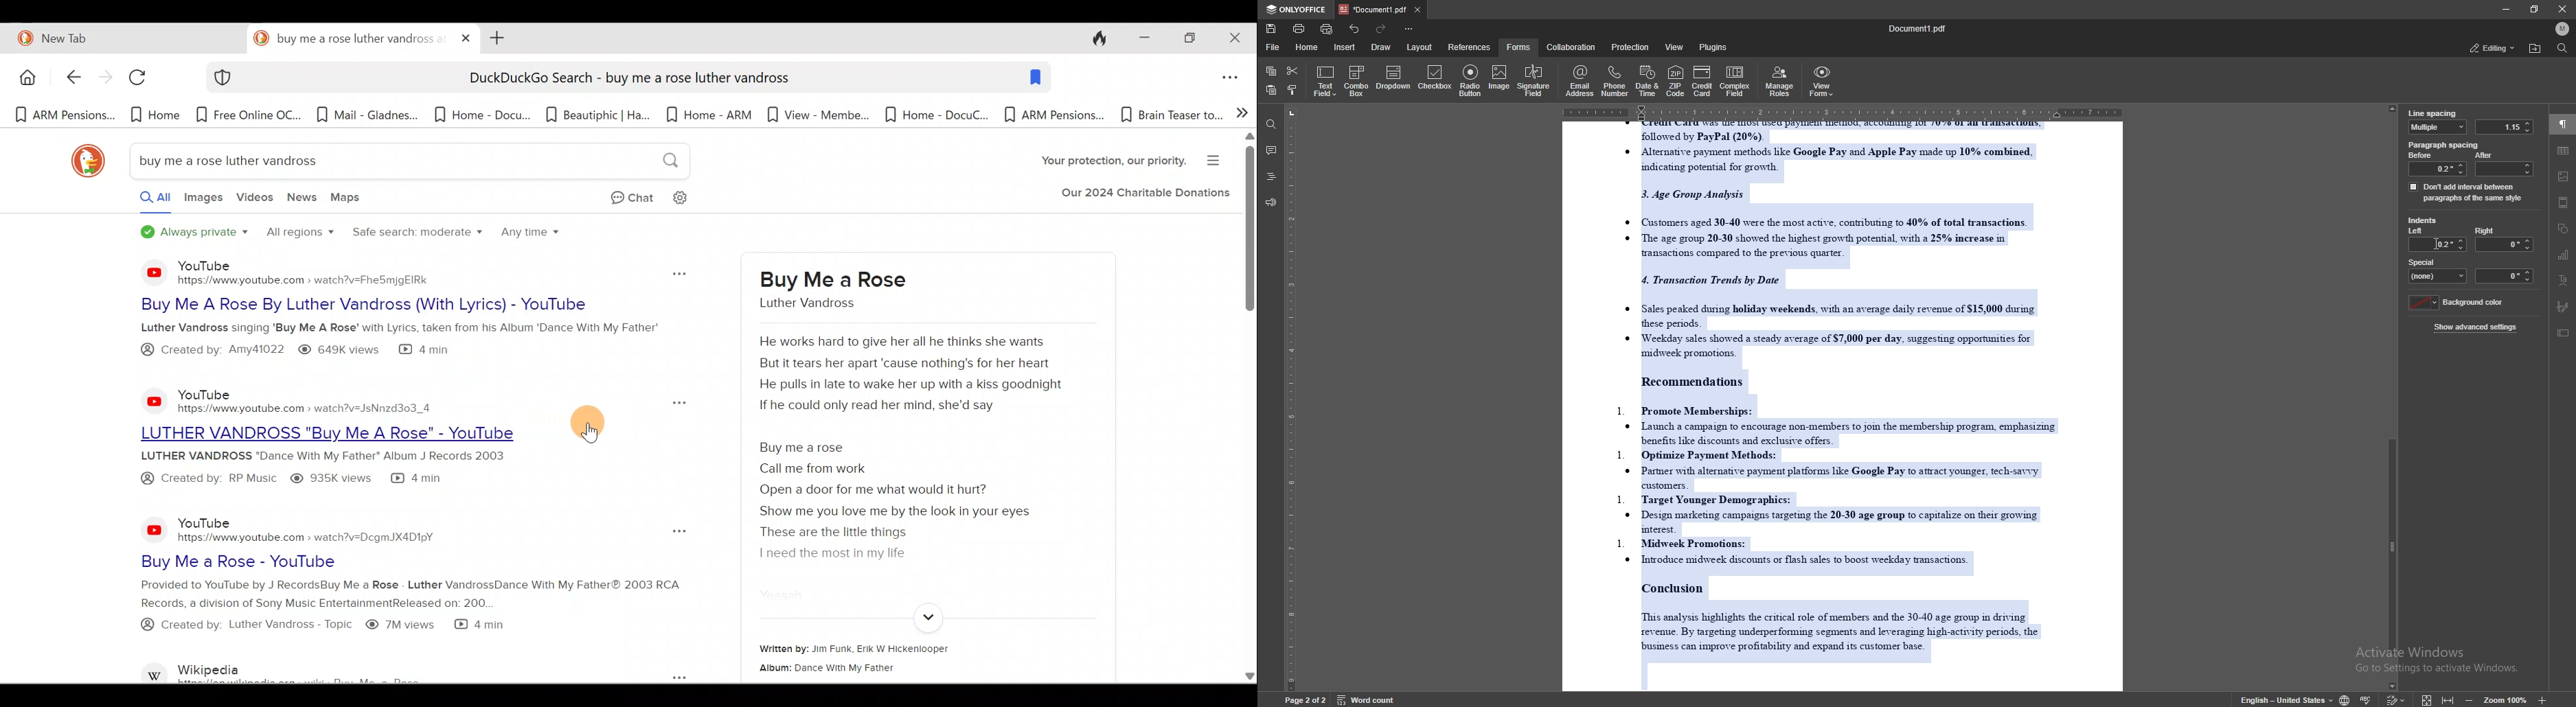 The width and height of the screenshot is (2576, 728). Describe the element at coordinates (1702, 80) in the screenshot. I see `credit card` at that location.